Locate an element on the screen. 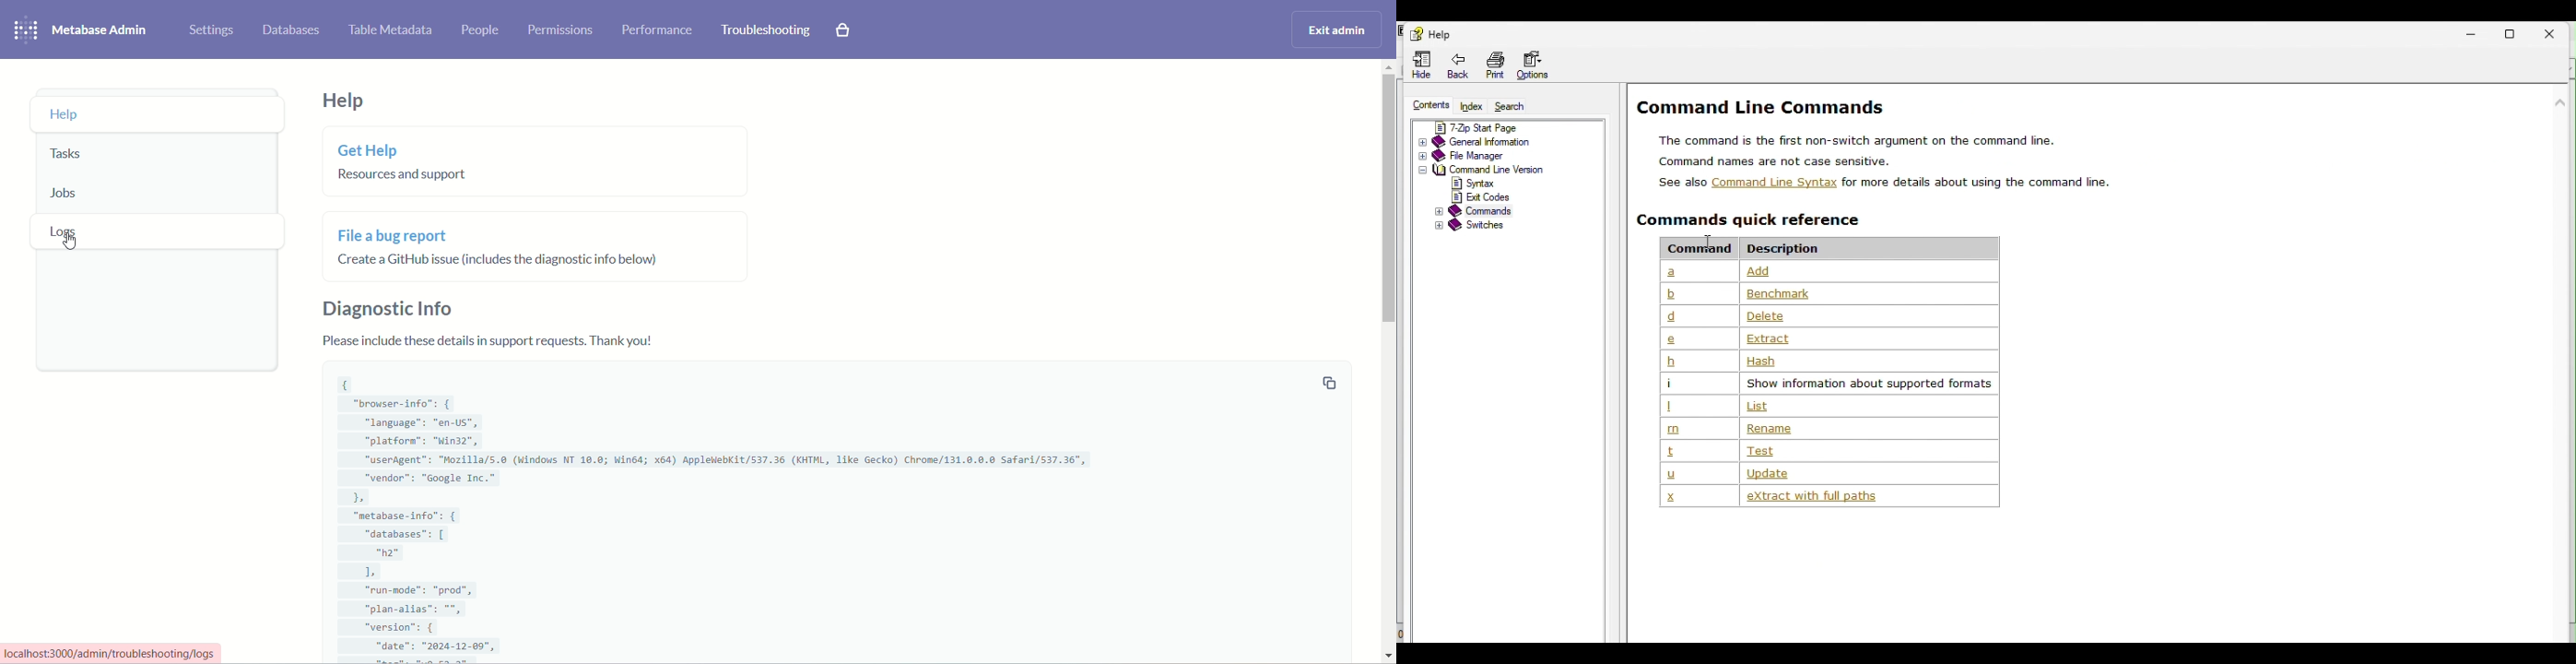 This screenshot has height=672, width=2576. hyperlink is located at coordinates (1773, 183).